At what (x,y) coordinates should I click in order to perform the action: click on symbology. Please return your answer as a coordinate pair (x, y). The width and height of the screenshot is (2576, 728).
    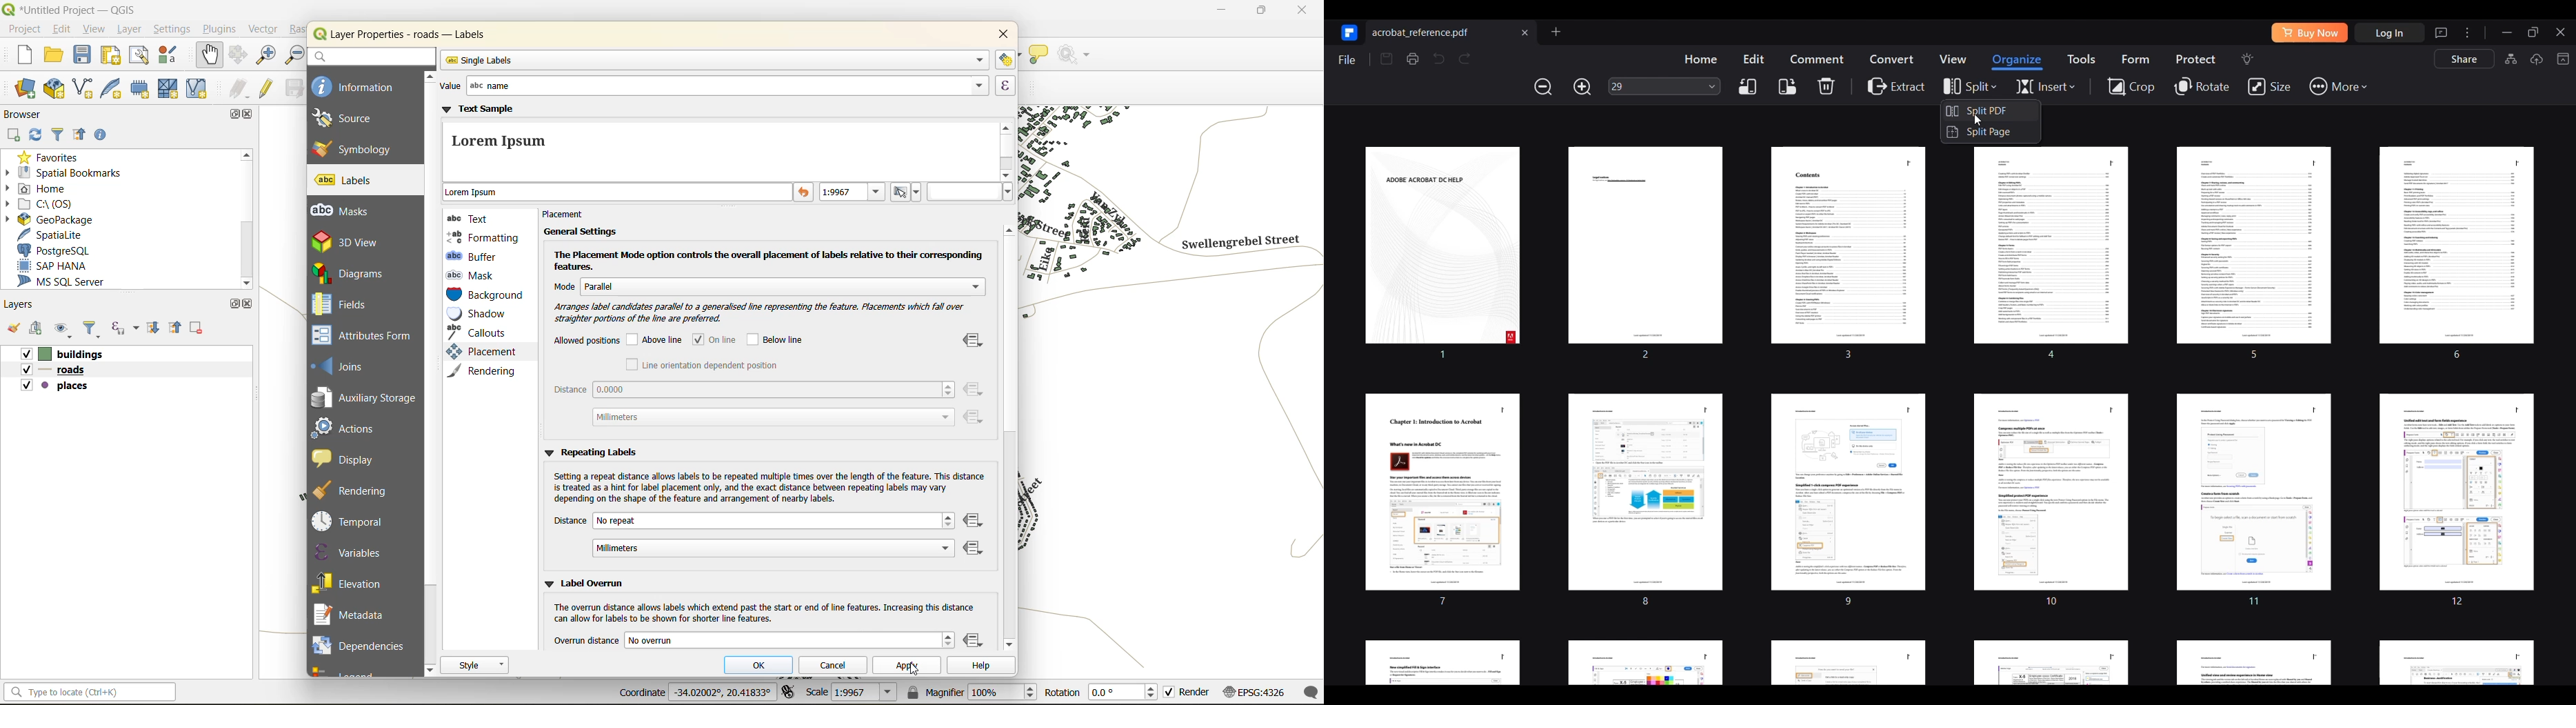
    Looking at the image, I should click on (352, 148).